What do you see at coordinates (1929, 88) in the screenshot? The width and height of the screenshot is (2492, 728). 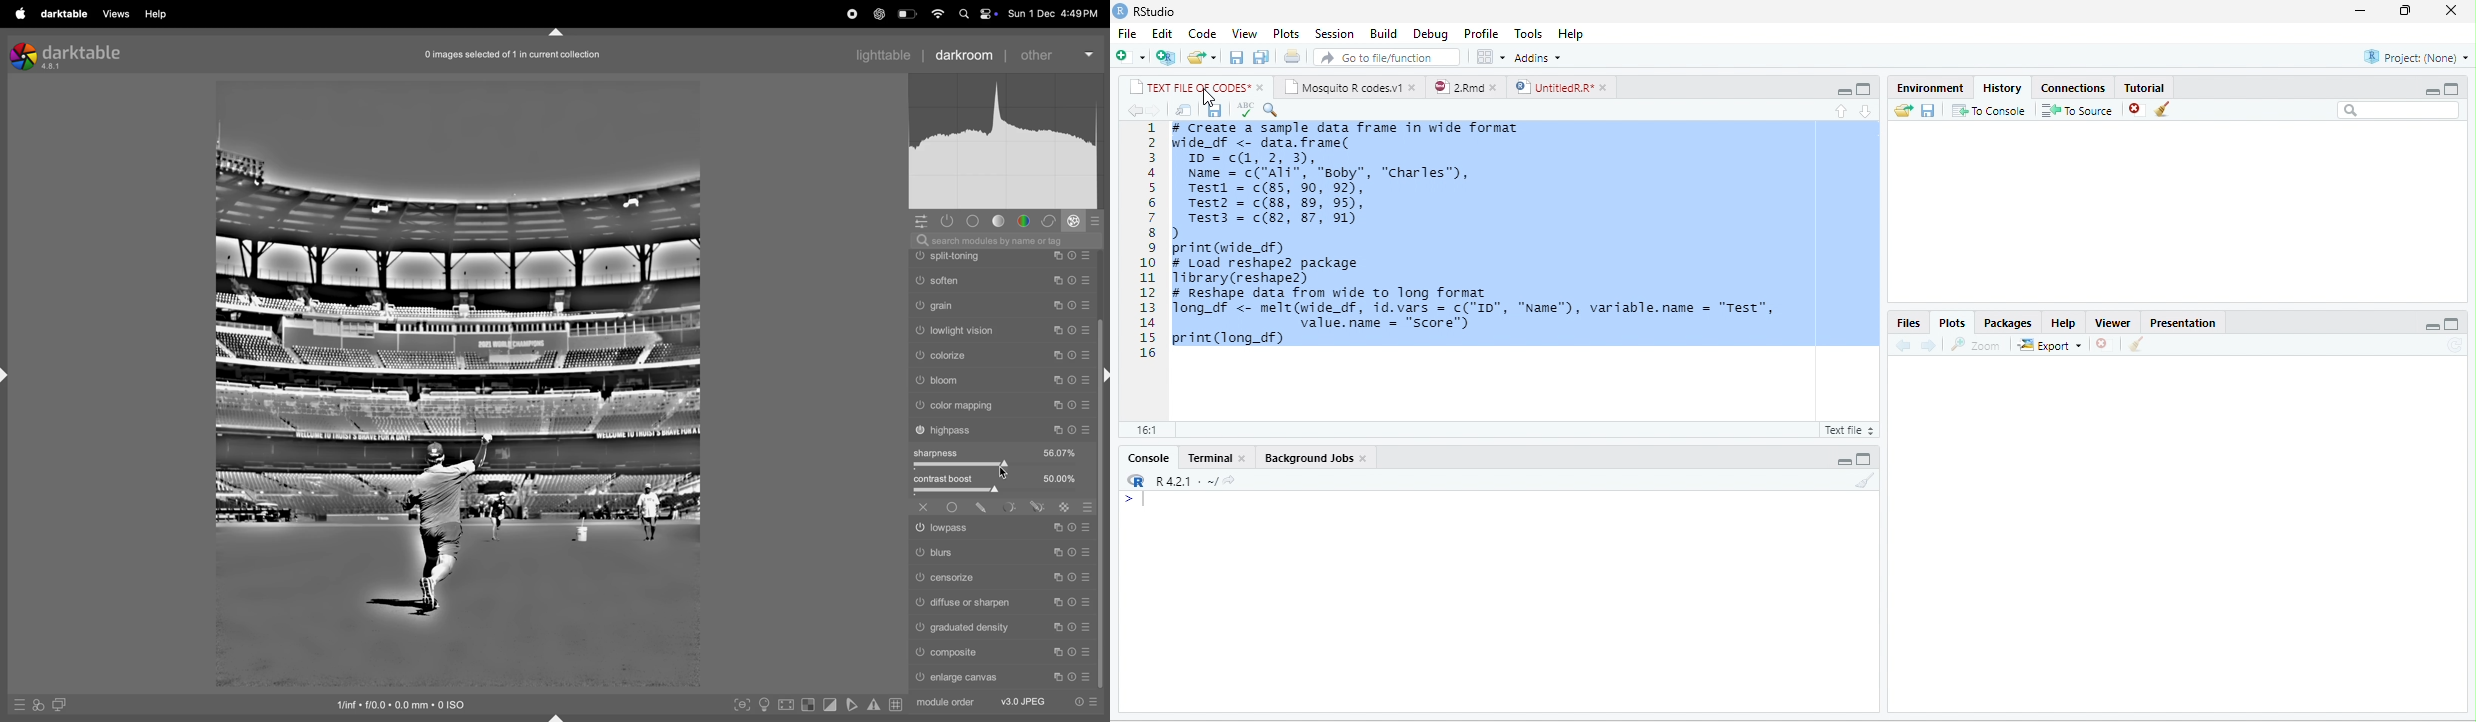 I see `Environment` at bounding box center [1929, 88].